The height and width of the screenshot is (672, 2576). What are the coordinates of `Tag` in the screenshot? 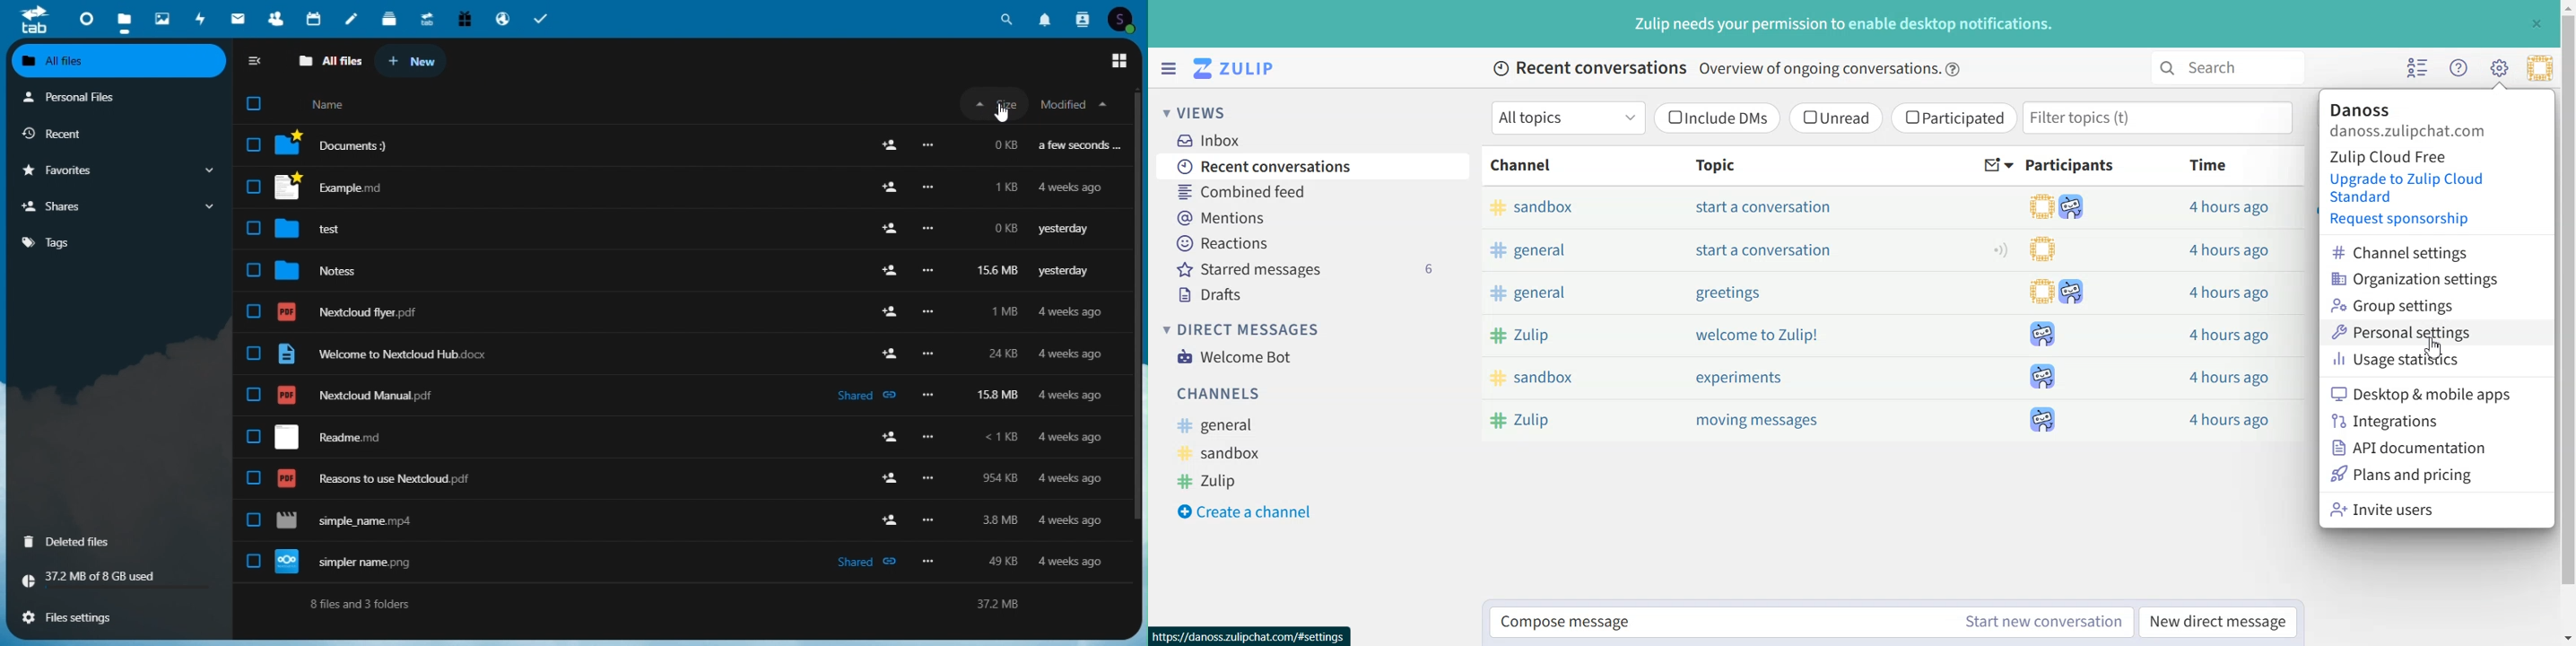 It's located at (64, 240).